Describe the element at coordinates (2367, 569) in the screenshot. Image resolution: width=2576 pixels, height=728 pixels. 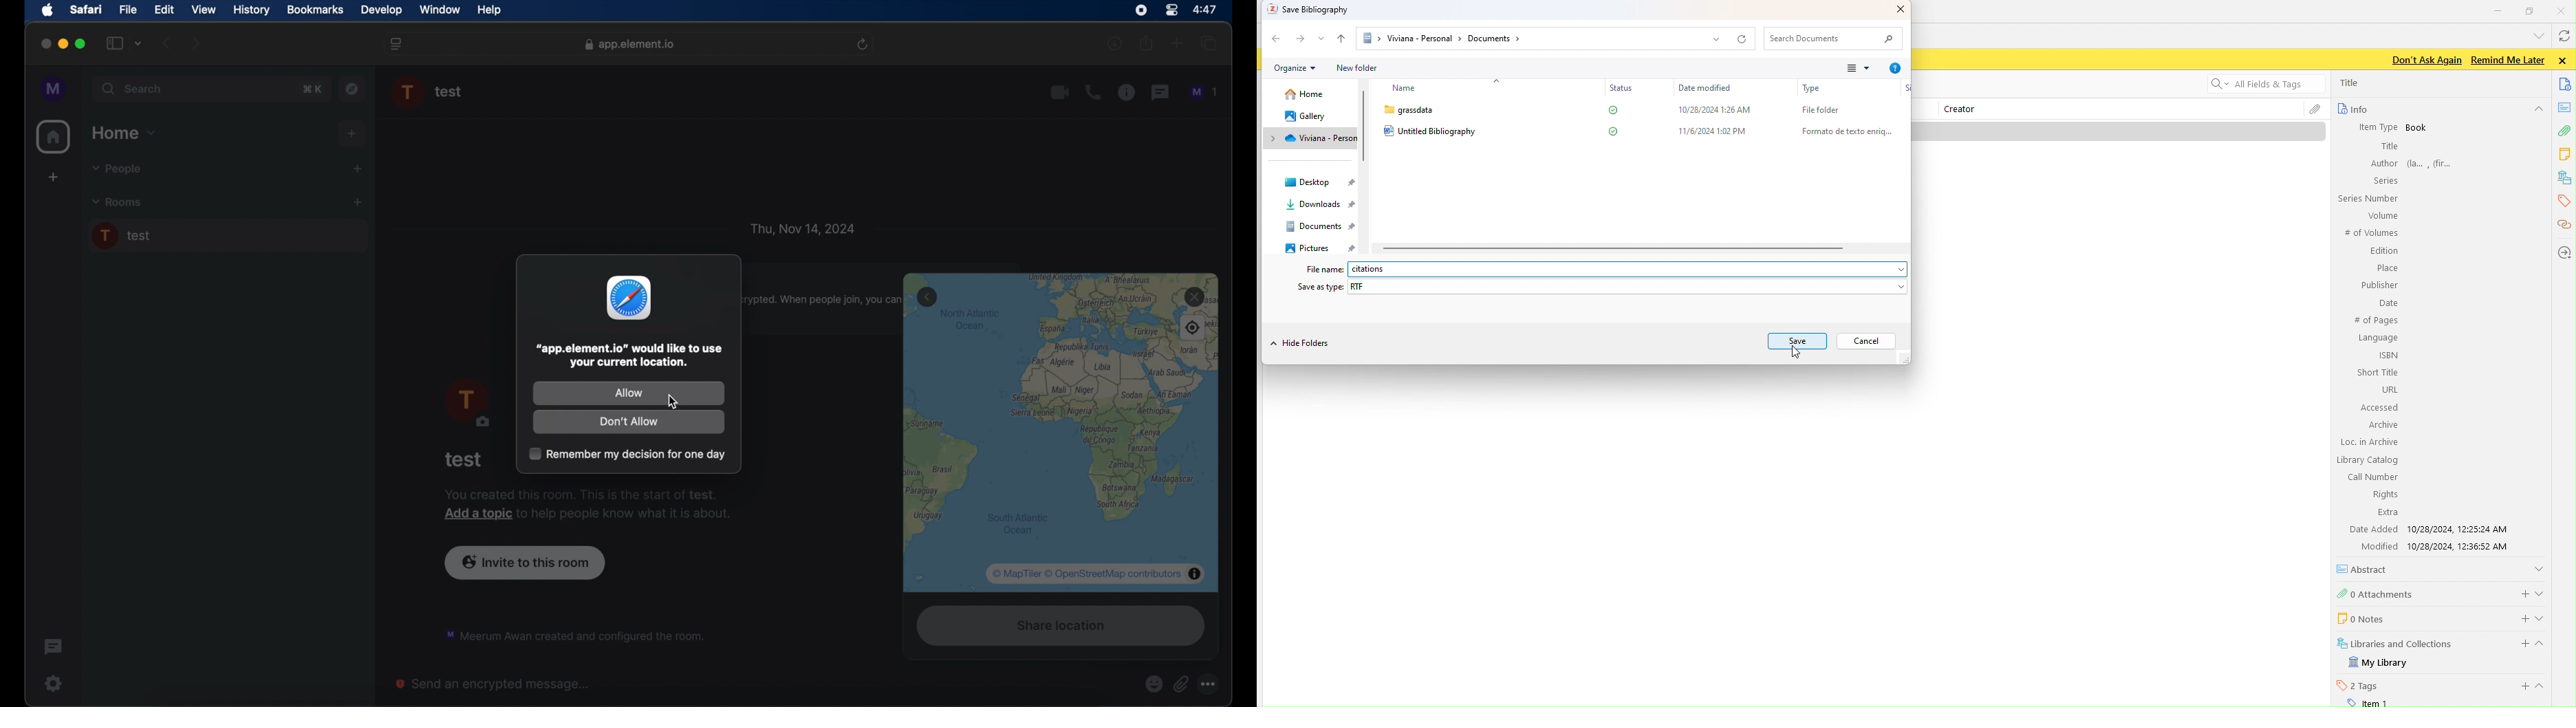
I see `Abstract` at that location.